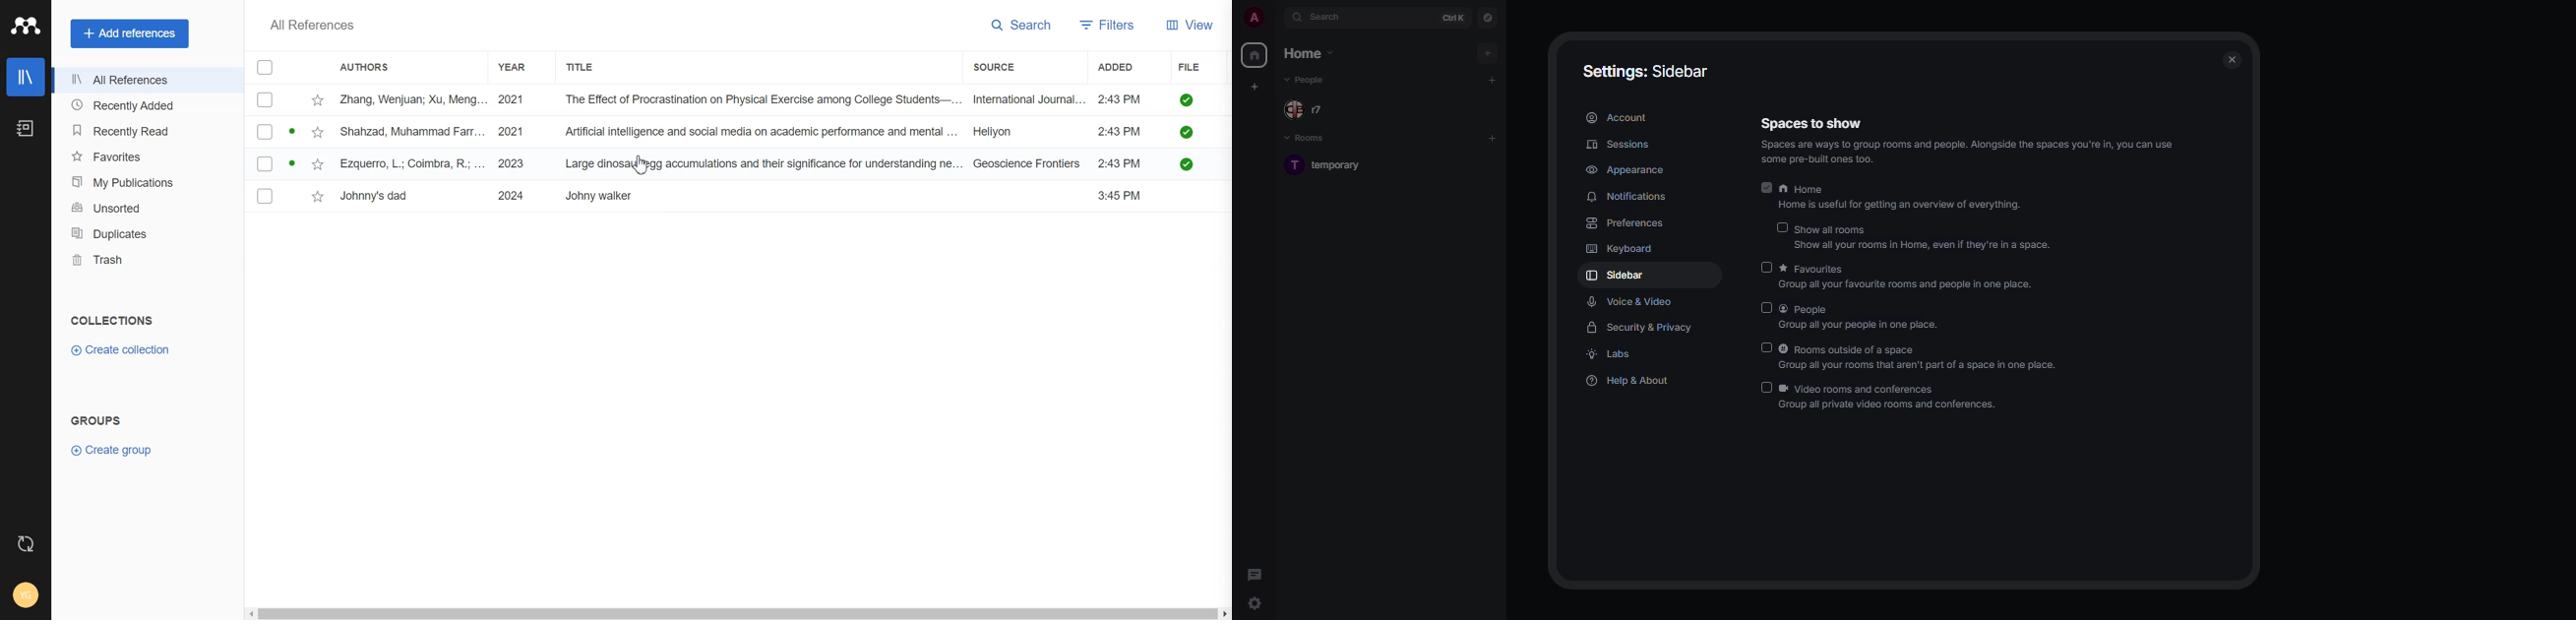 Image resolution: width=2576 pixels, height=644 pixels. I want to click on security & privacy, so click(1648, 329).